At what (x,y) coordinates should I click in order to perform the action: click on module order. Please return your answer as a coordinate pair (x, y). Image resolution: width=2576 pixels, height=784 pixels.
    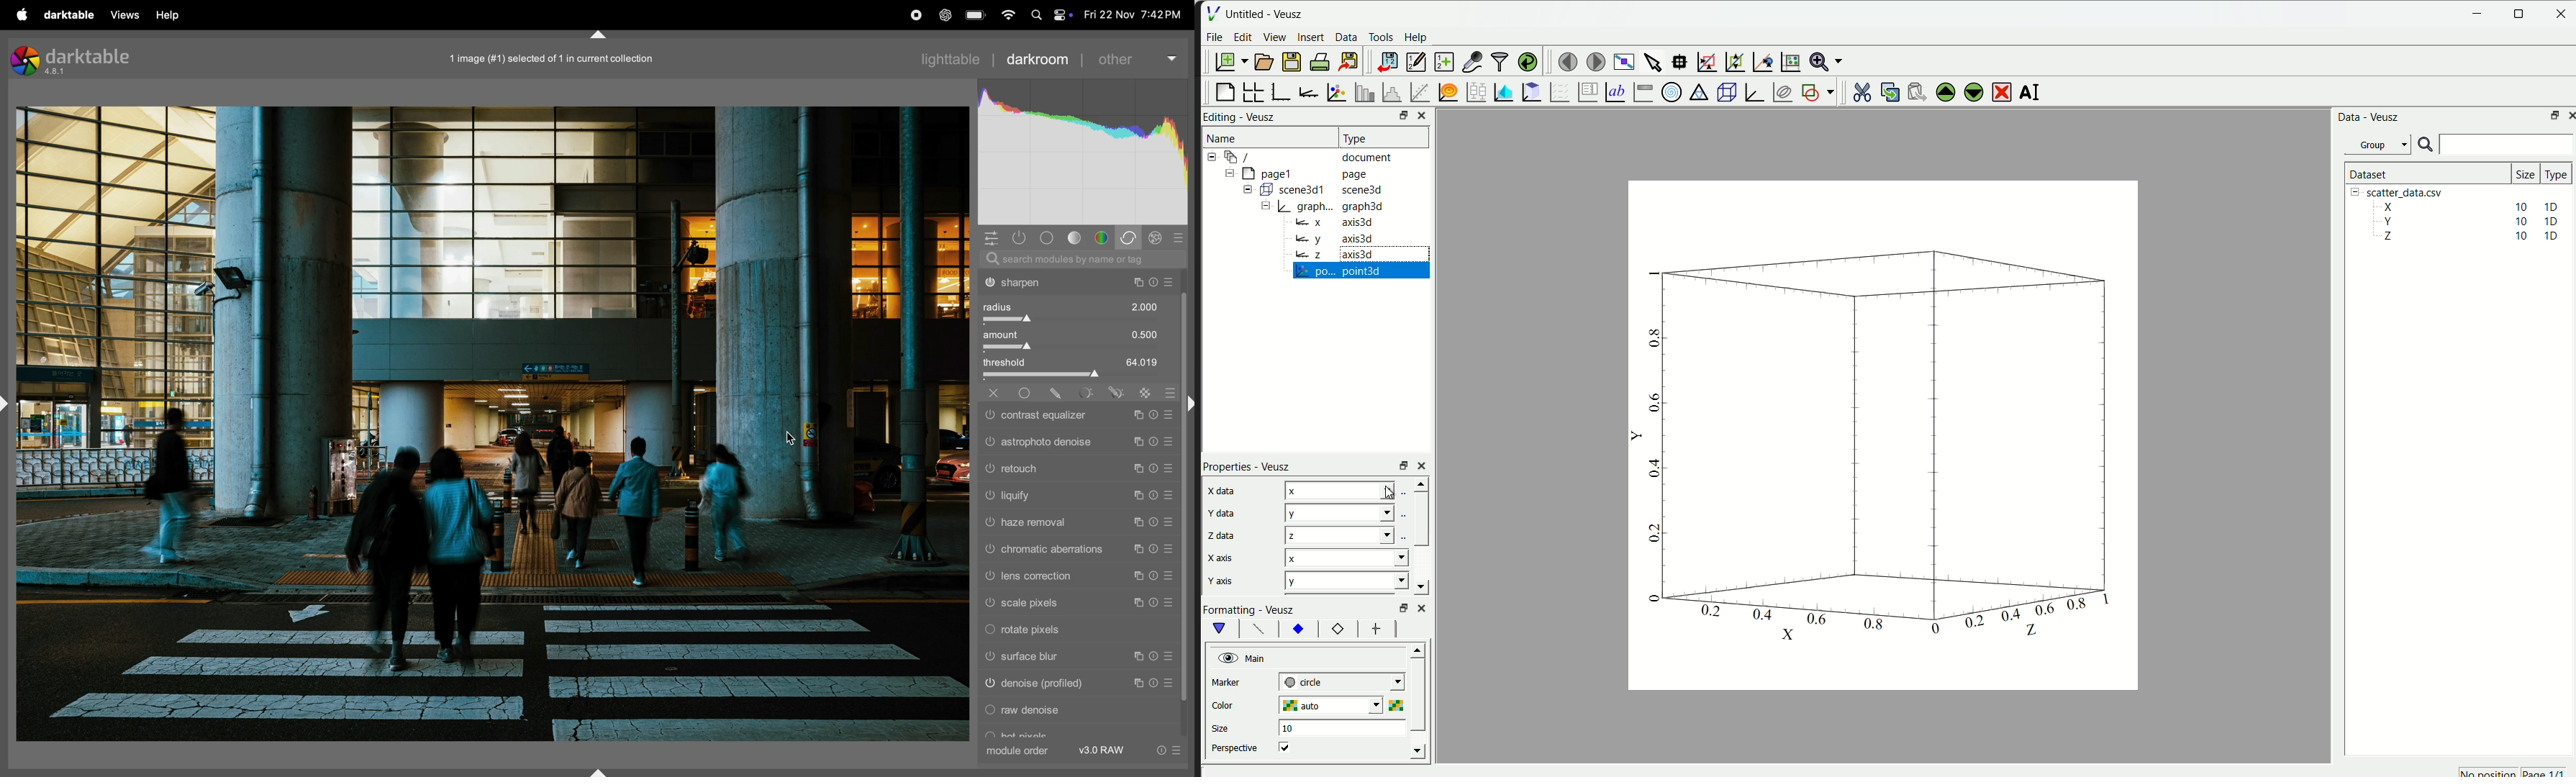
    Looking at the image, I should click on (1021, 750).